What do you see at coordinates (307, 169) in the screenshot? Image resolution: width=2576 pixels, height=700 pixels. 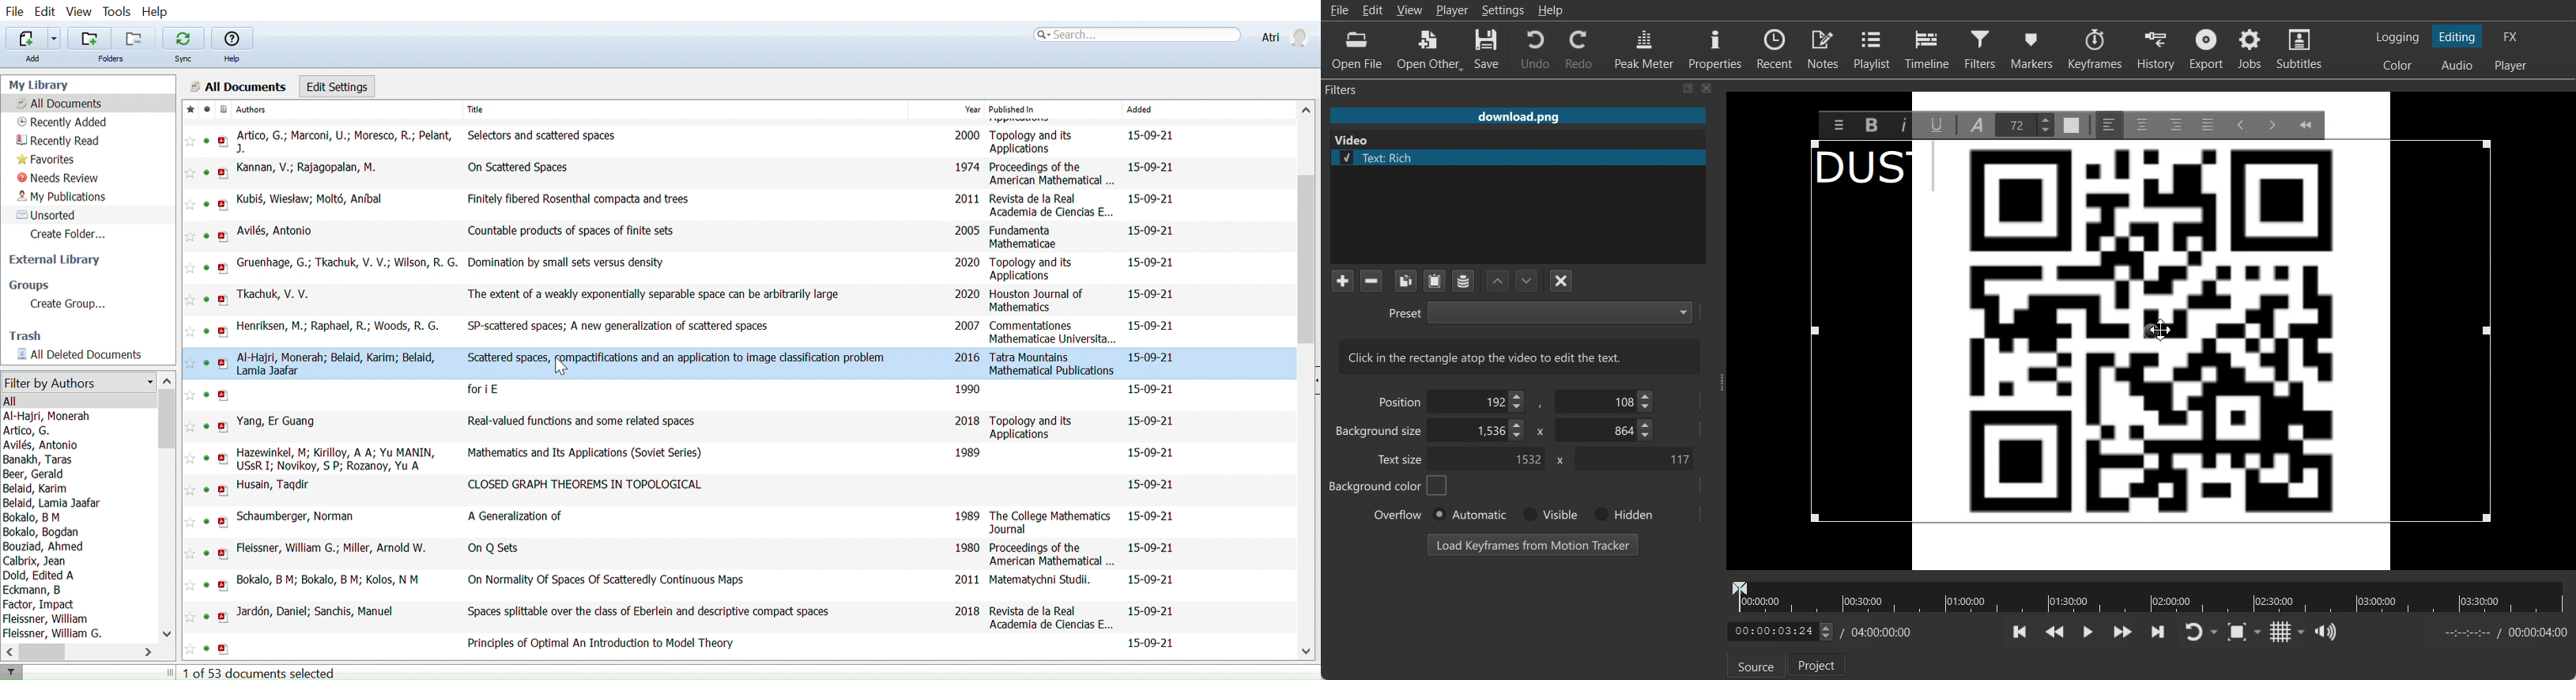 I see `Kannan, V.; Rajagopalan, M.` at bounding box center [307, 169].